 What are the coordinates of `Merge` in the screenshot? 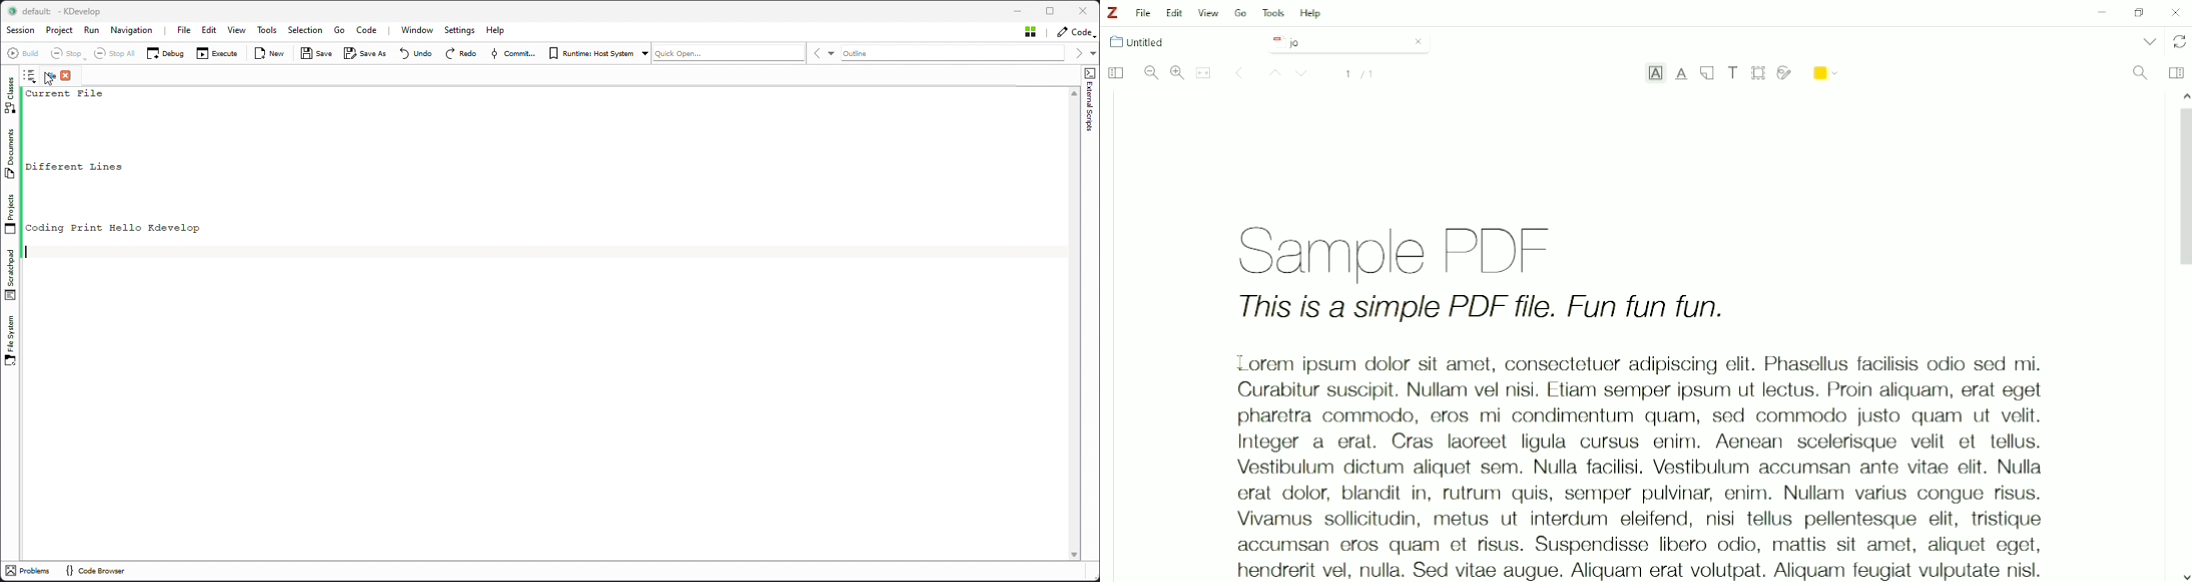 It's located at (1204, 73).